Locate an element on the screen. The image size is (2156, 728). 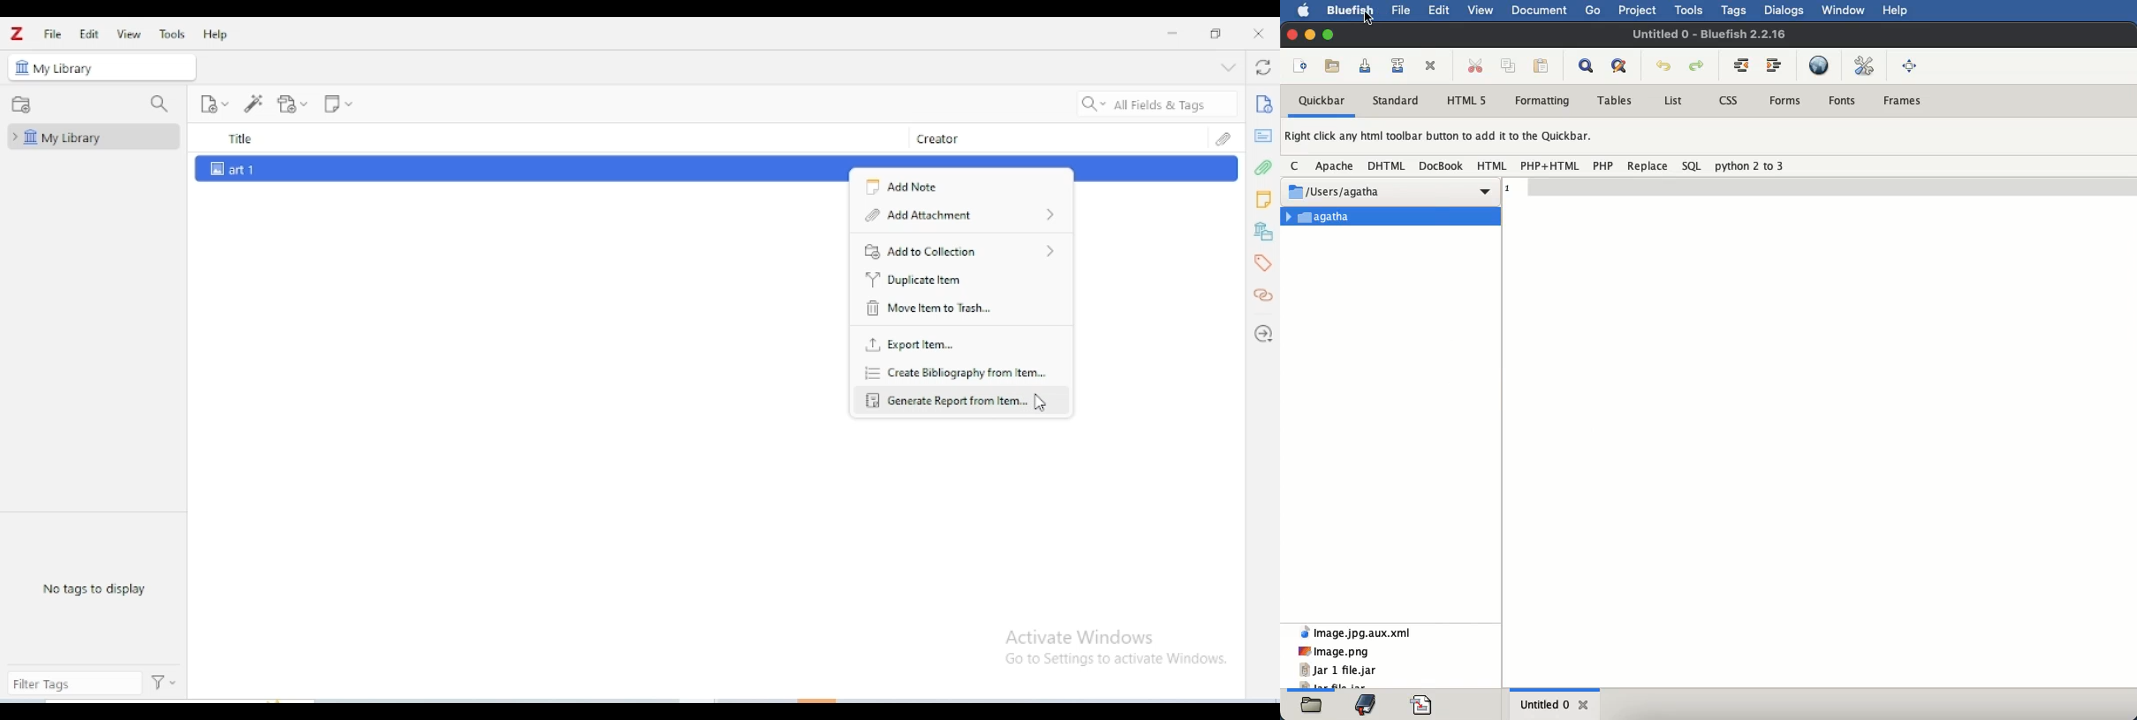
view is located at coordinates (1483, 10).